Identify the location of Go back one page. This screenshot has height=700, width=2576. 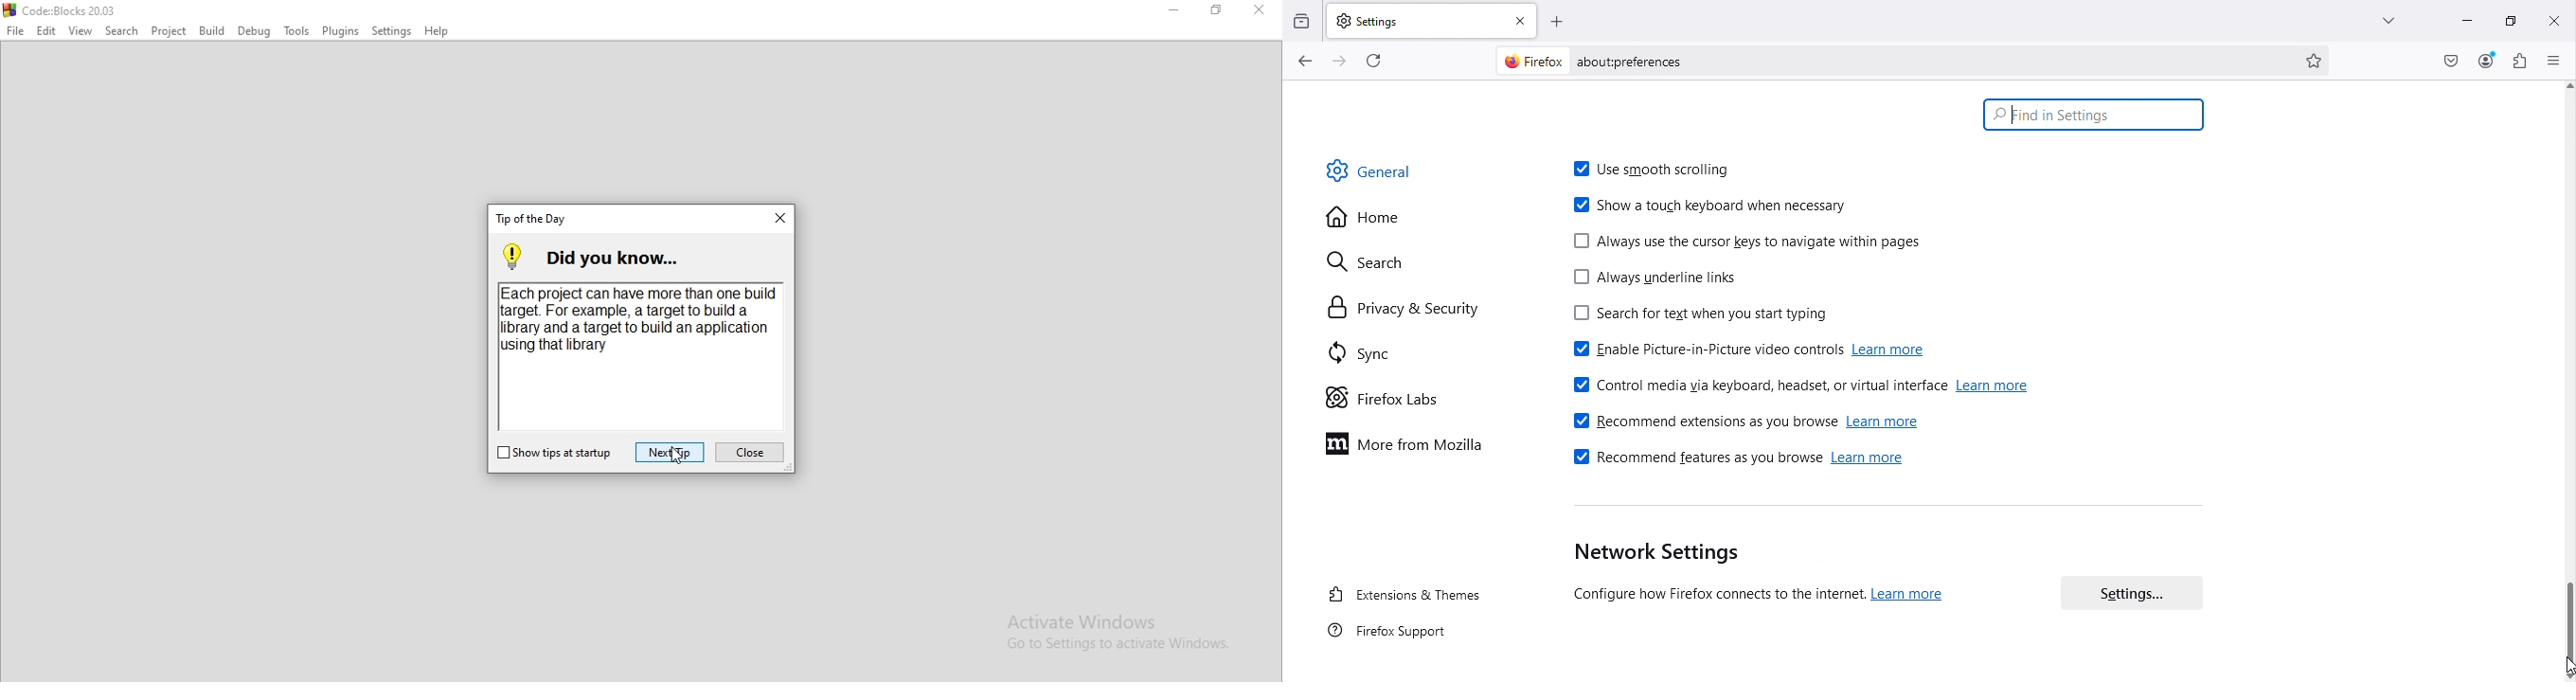
(1305, 62).